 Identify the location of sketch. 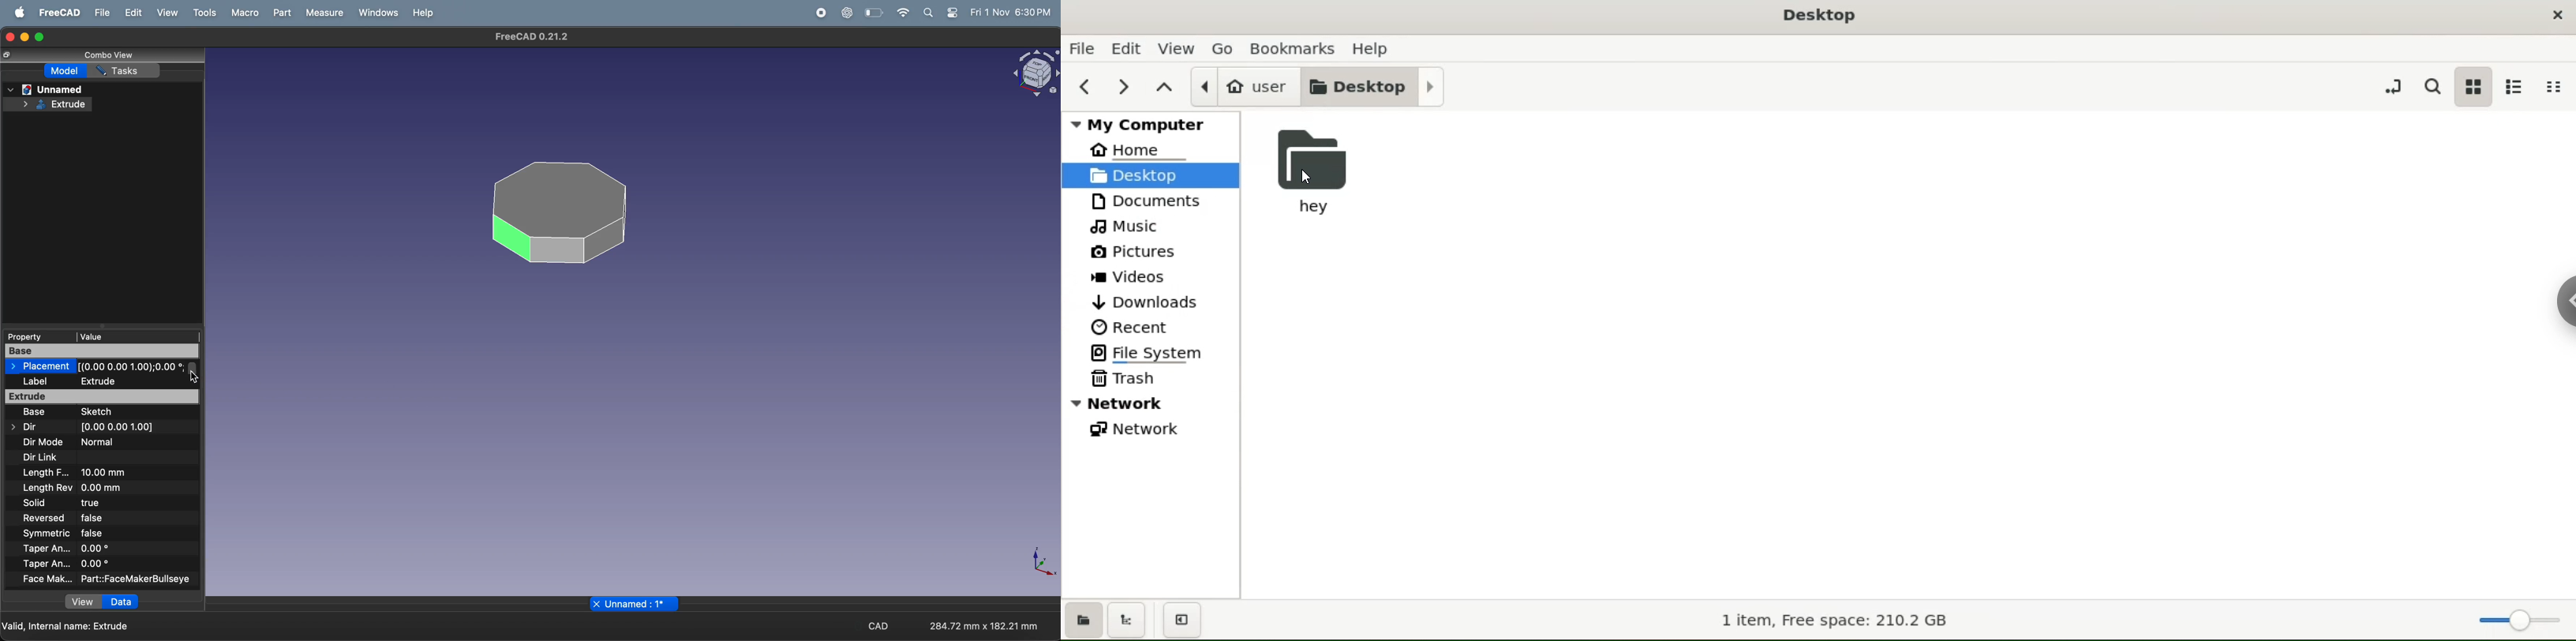
(112, 412).